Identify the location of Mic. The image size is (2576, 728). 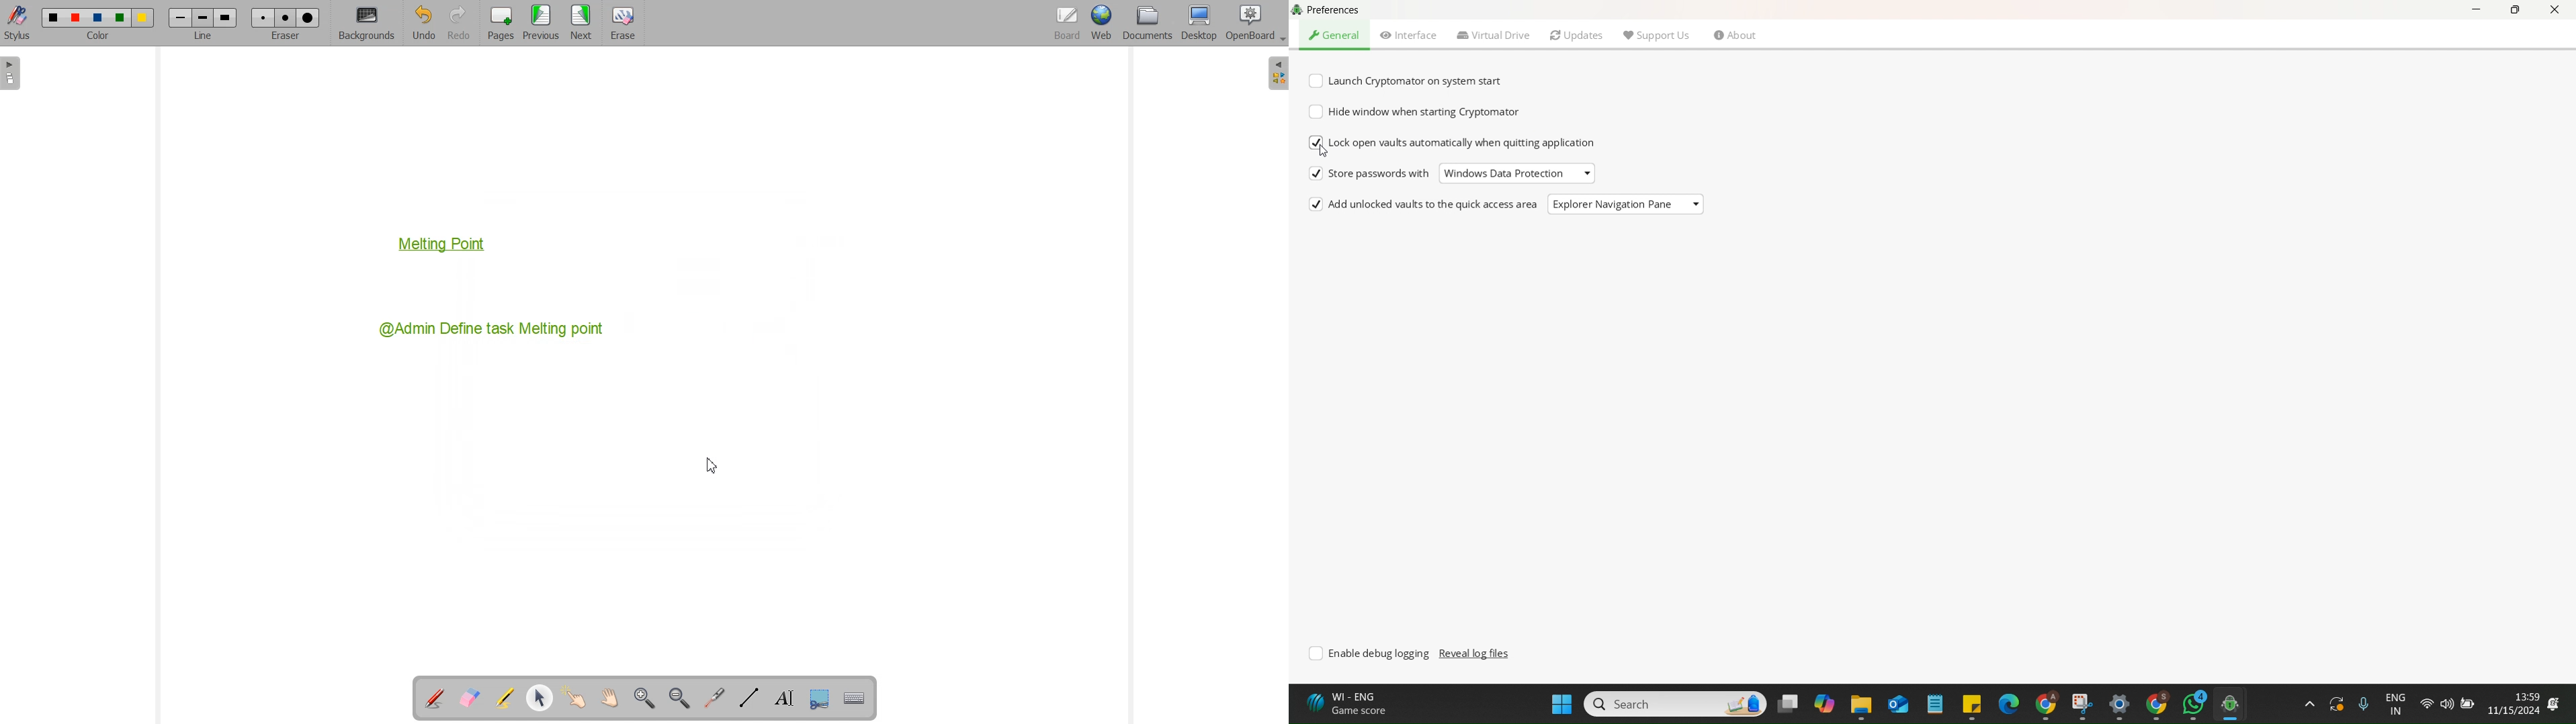
(2362, 702).